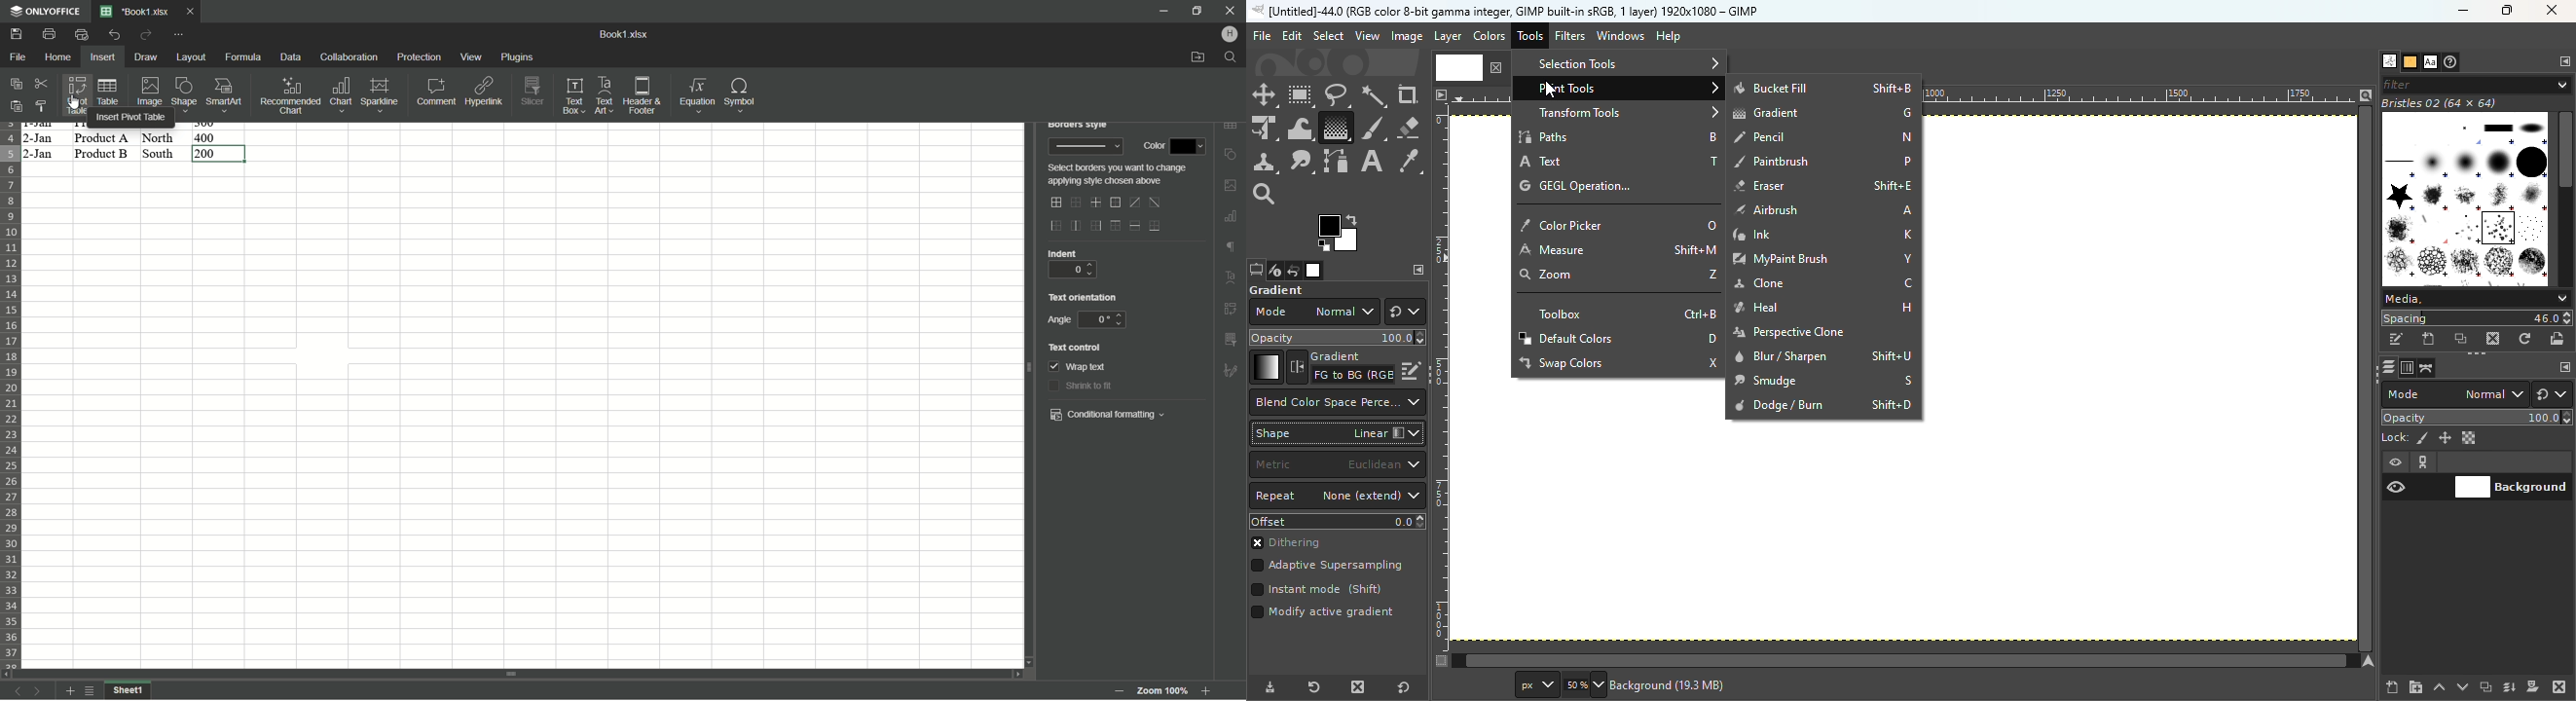 The width and height of the screenshot is (2576, 728). I want to click on row number, so click(12, 395).